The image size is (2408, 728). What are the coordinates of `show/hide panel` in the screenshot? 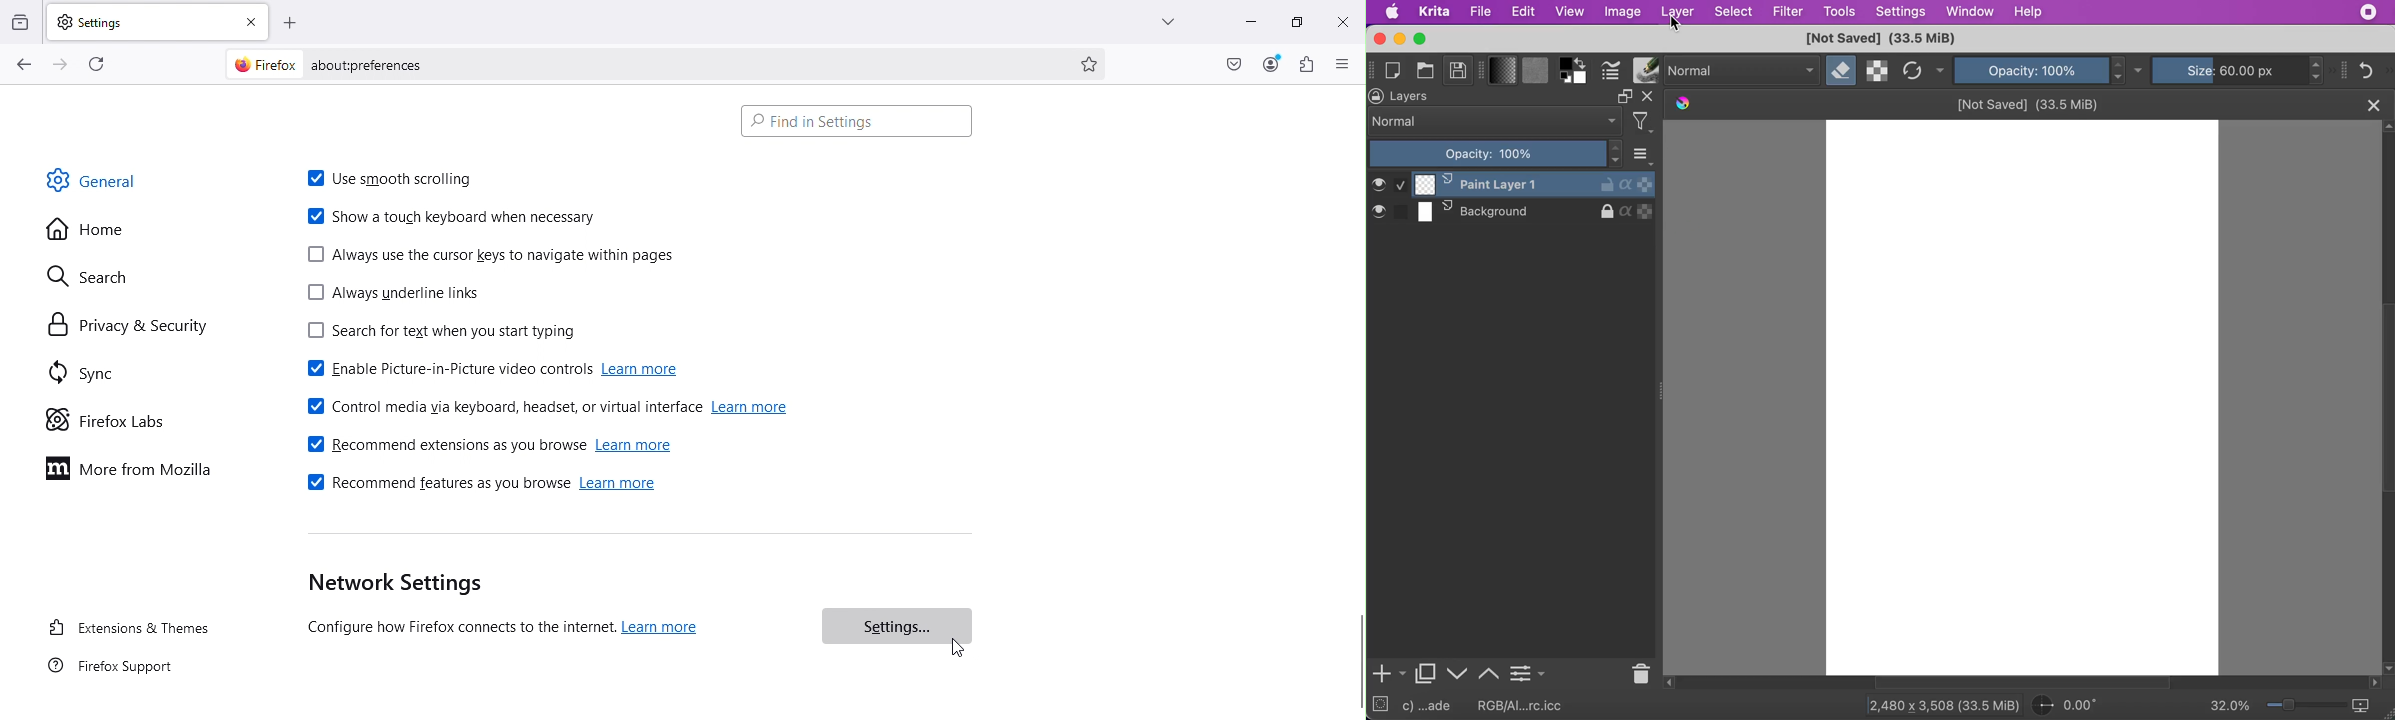 It's located at (2346, 69).